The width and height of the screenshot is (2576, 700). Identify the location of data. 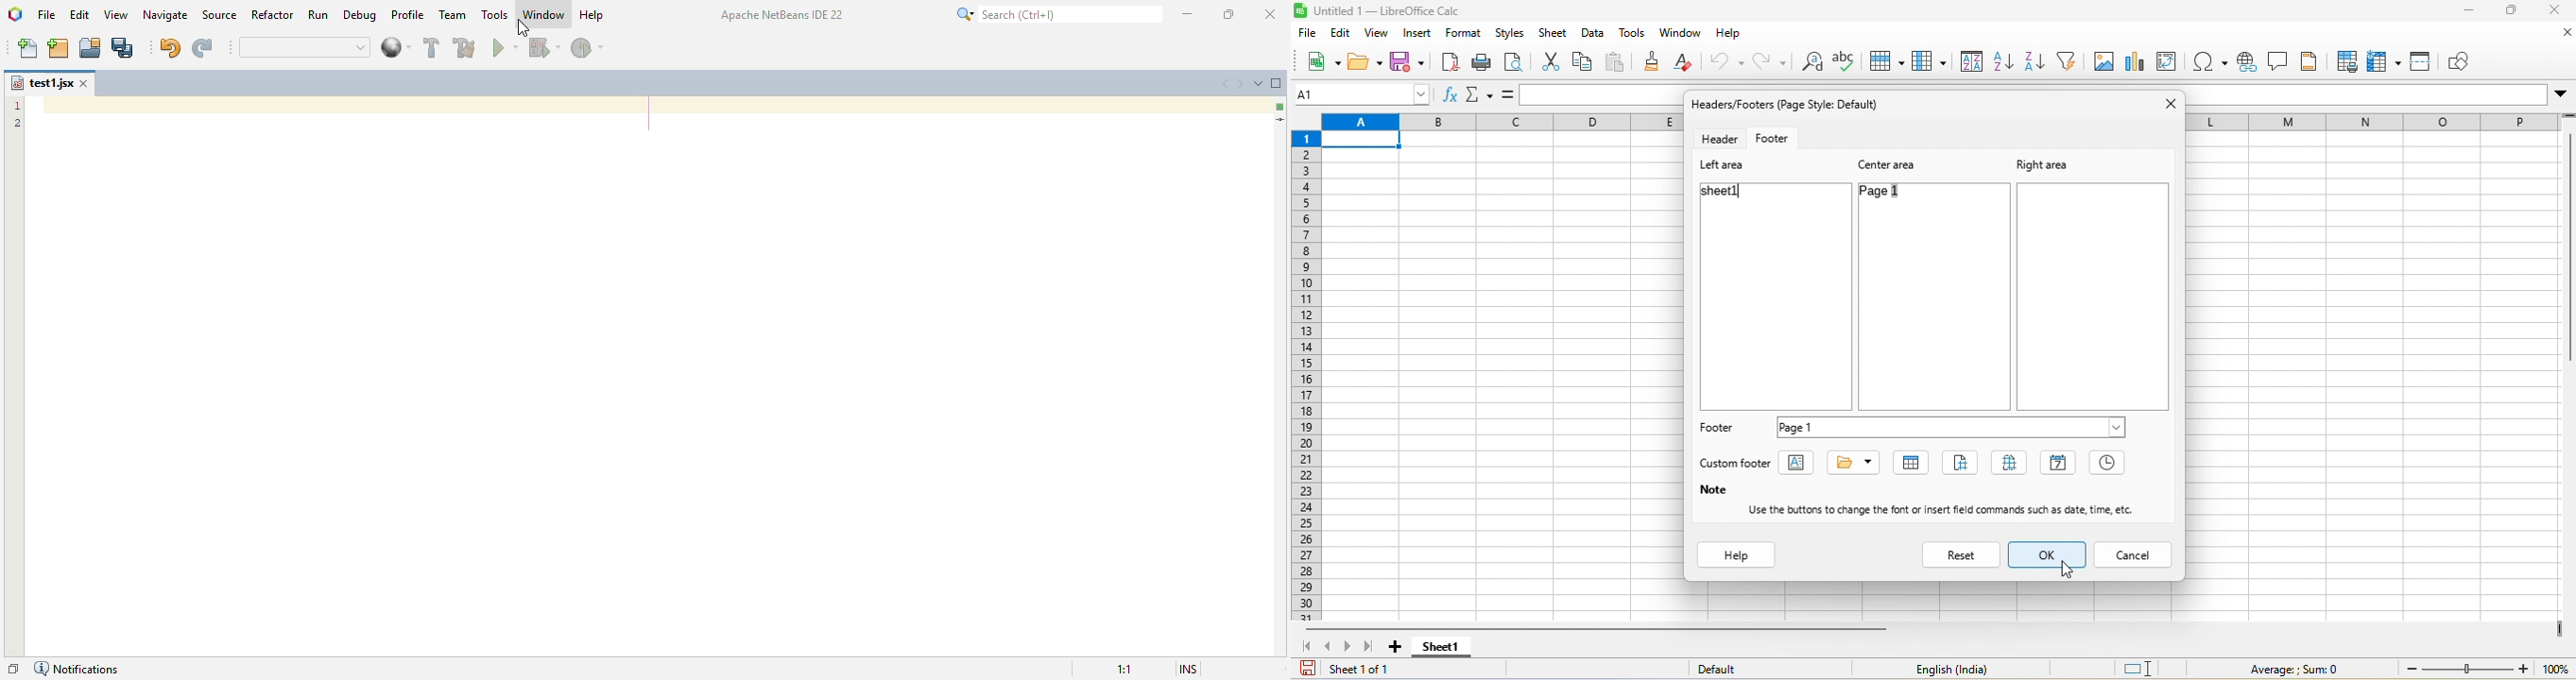
(1594, 37).